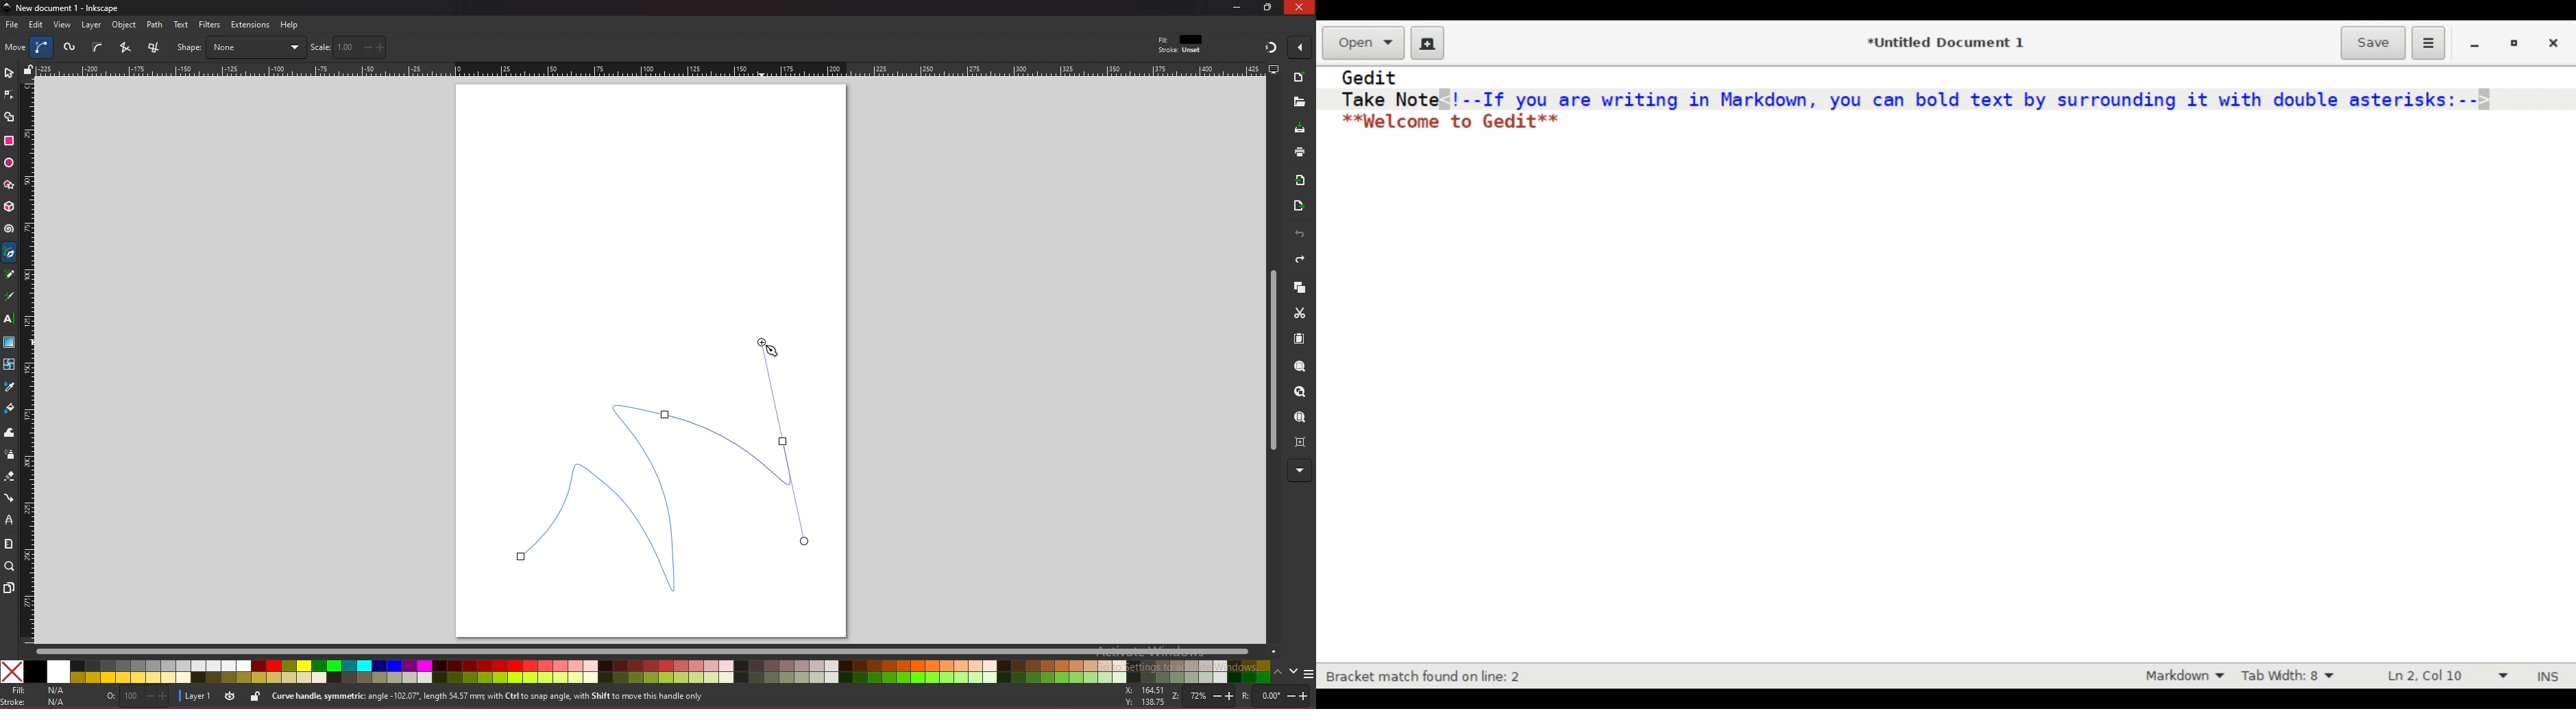 Image resolution: width=2576 pixels, height=728 pixels. I want to click on tweak, so click(10, 432).